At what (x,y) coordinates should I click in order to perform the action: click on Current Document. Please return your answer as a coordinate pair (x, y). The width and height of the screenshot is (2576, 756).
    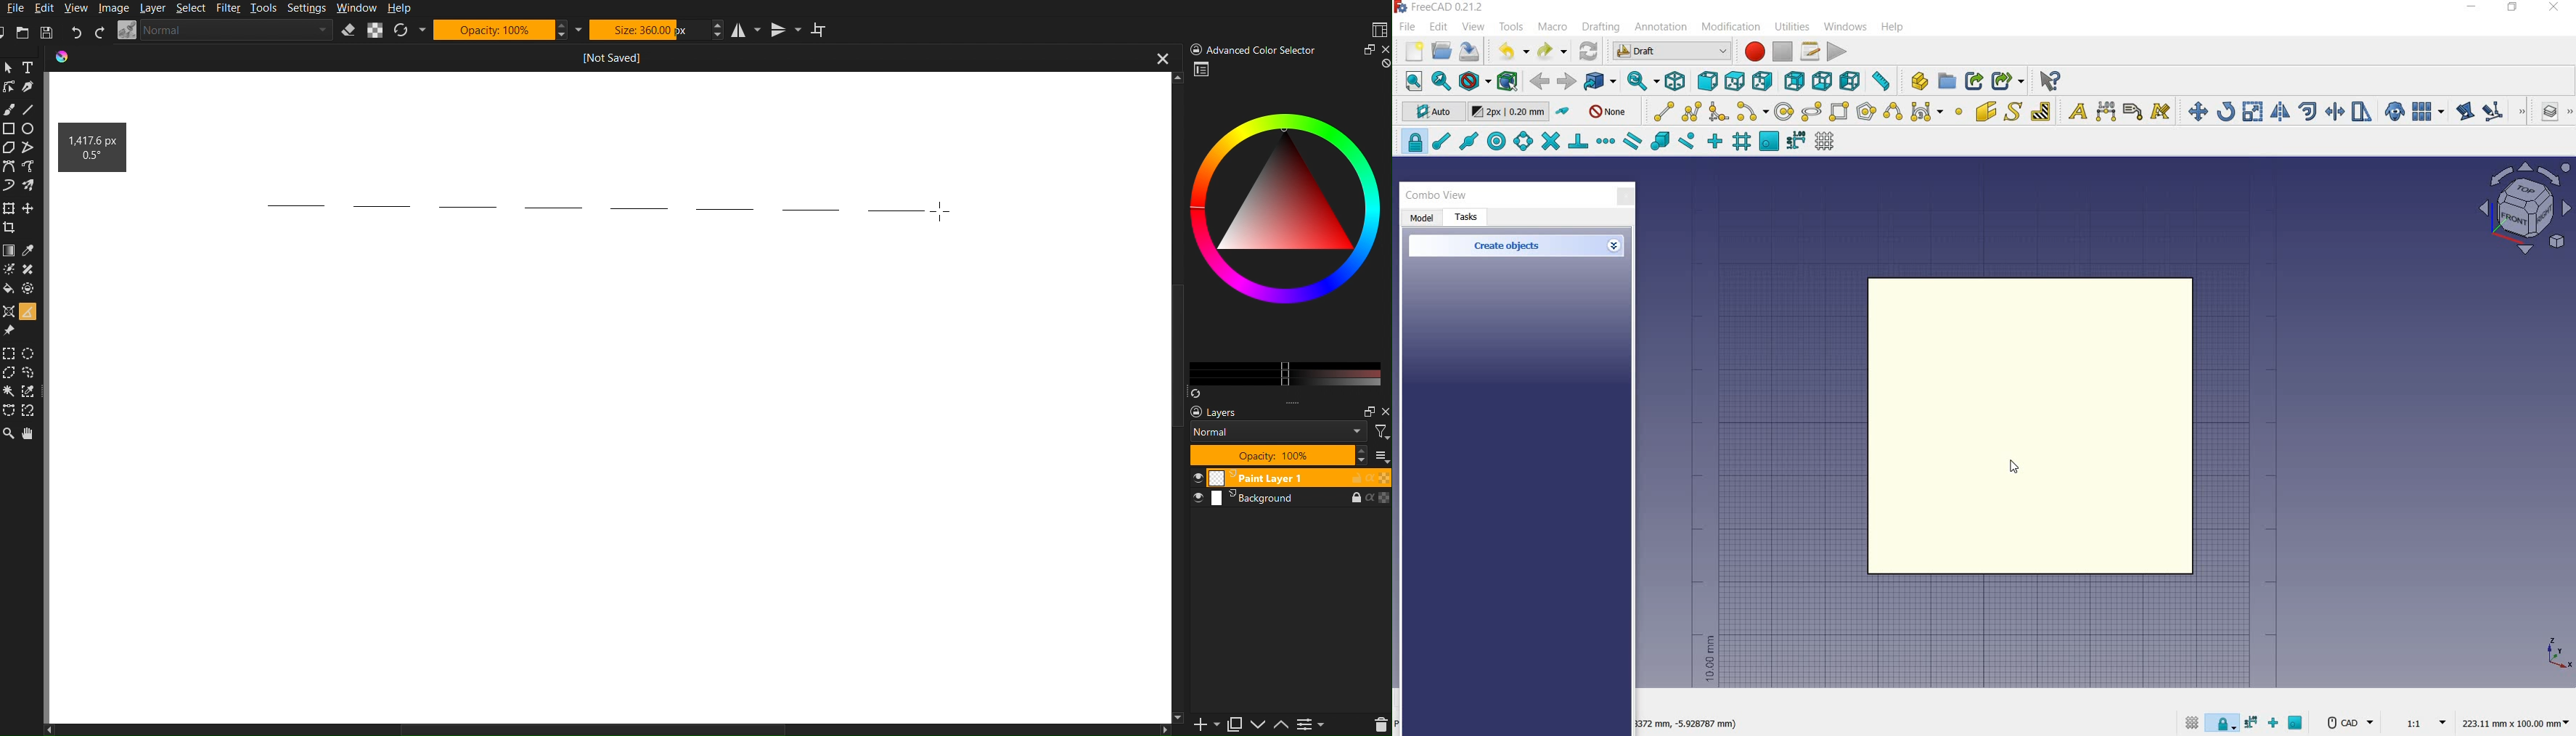
    Looking at the image, I should click on (614, 56).